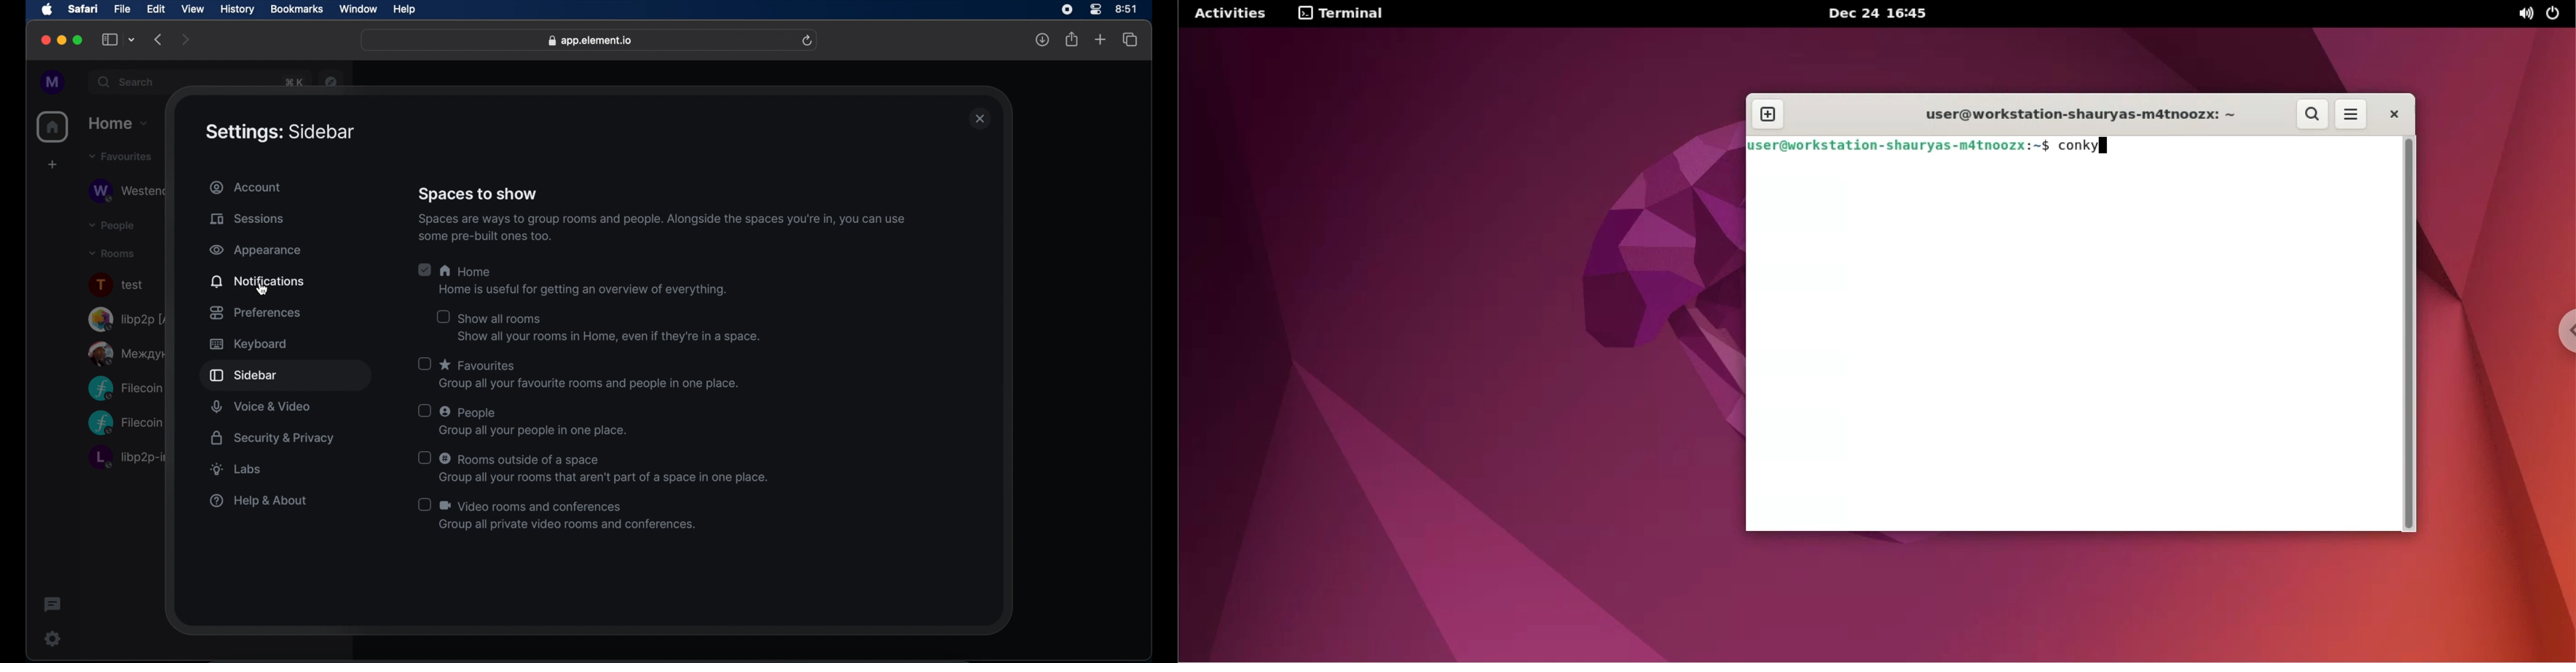 This screenshot has height=672, width=2576. I want to click on downloads, so click(1040, 39).